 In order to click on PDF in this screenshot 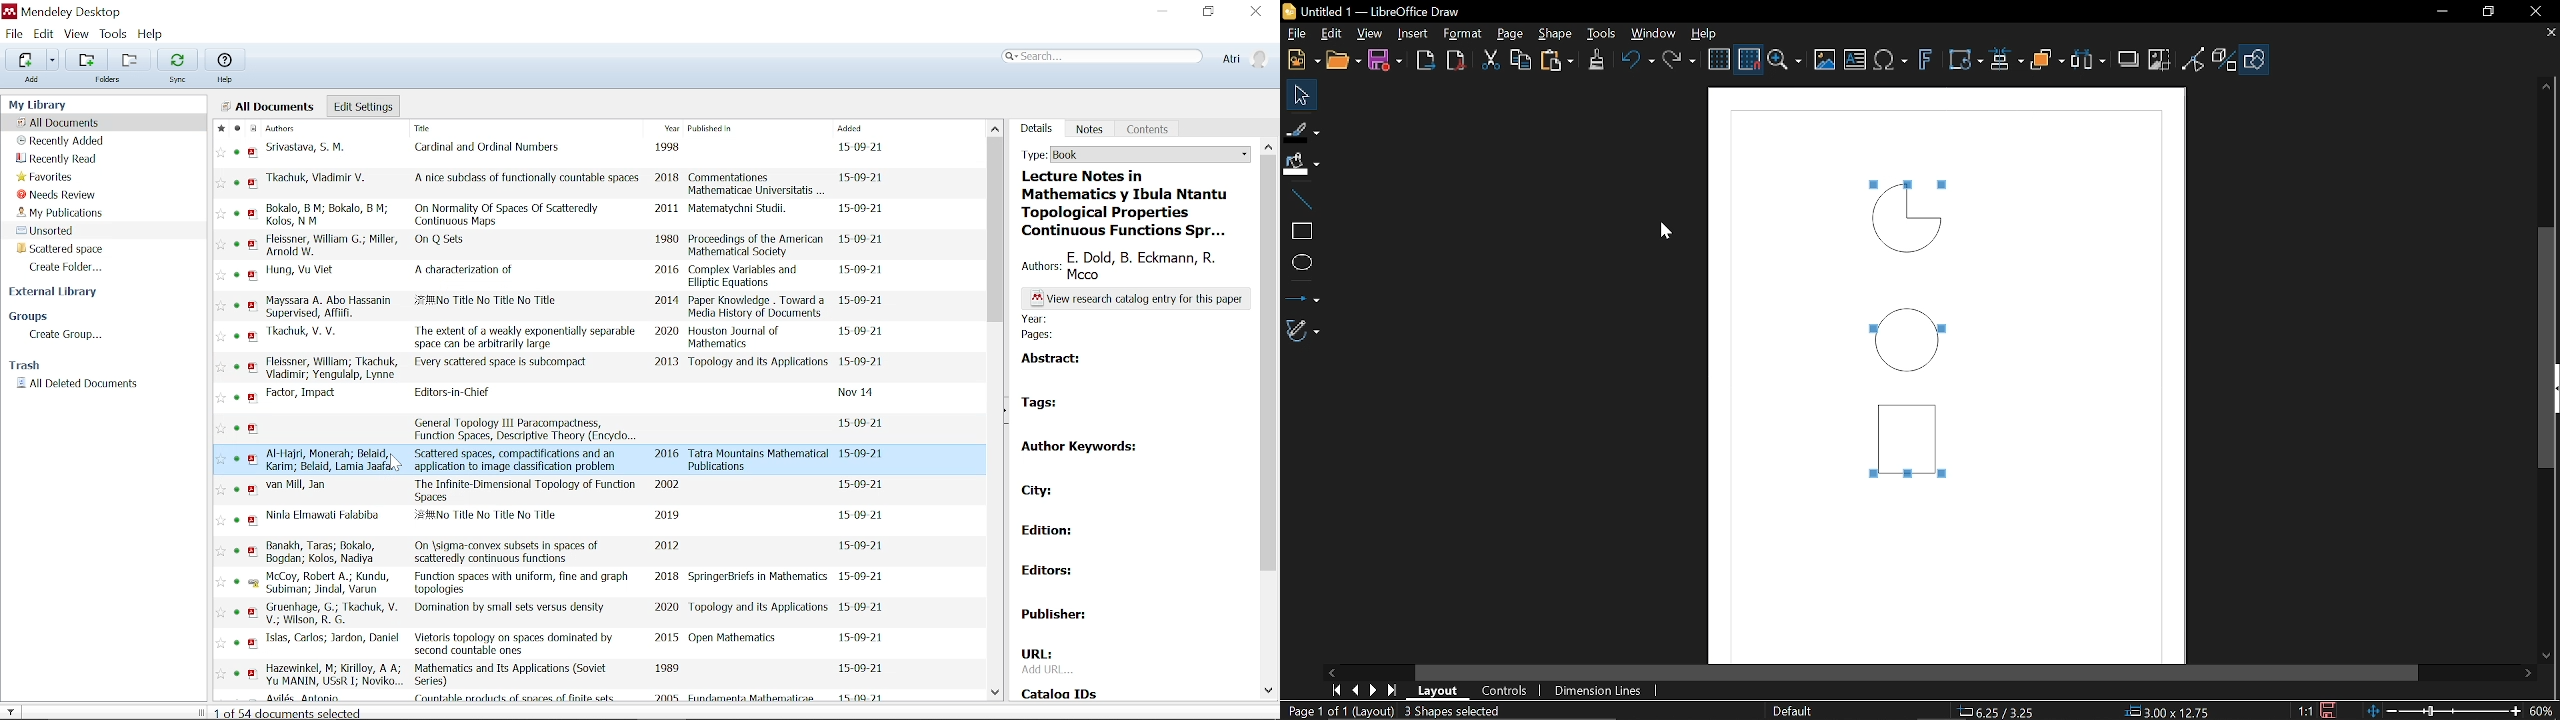, I will do `click(251, 411)`.